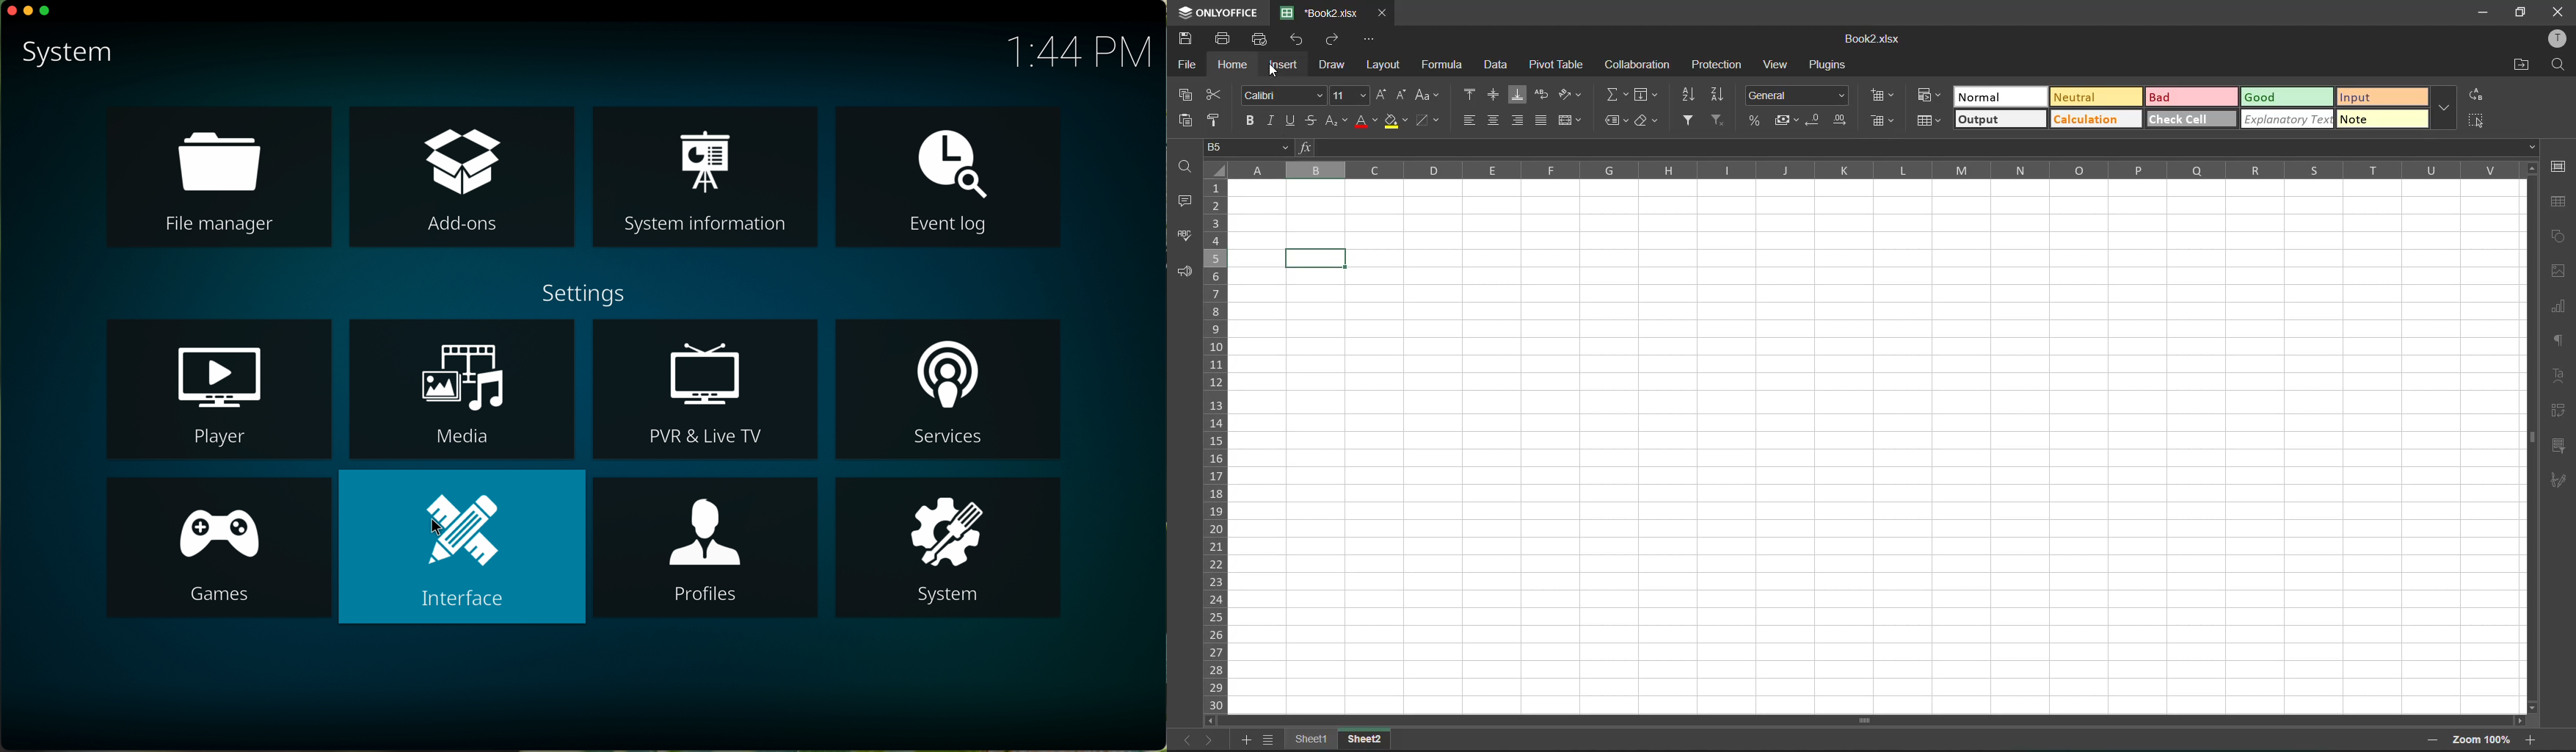  What do you see at coordinates (1721, 95) in the screenshot?
I see `sort descending` at bounding box center [1721, 95].